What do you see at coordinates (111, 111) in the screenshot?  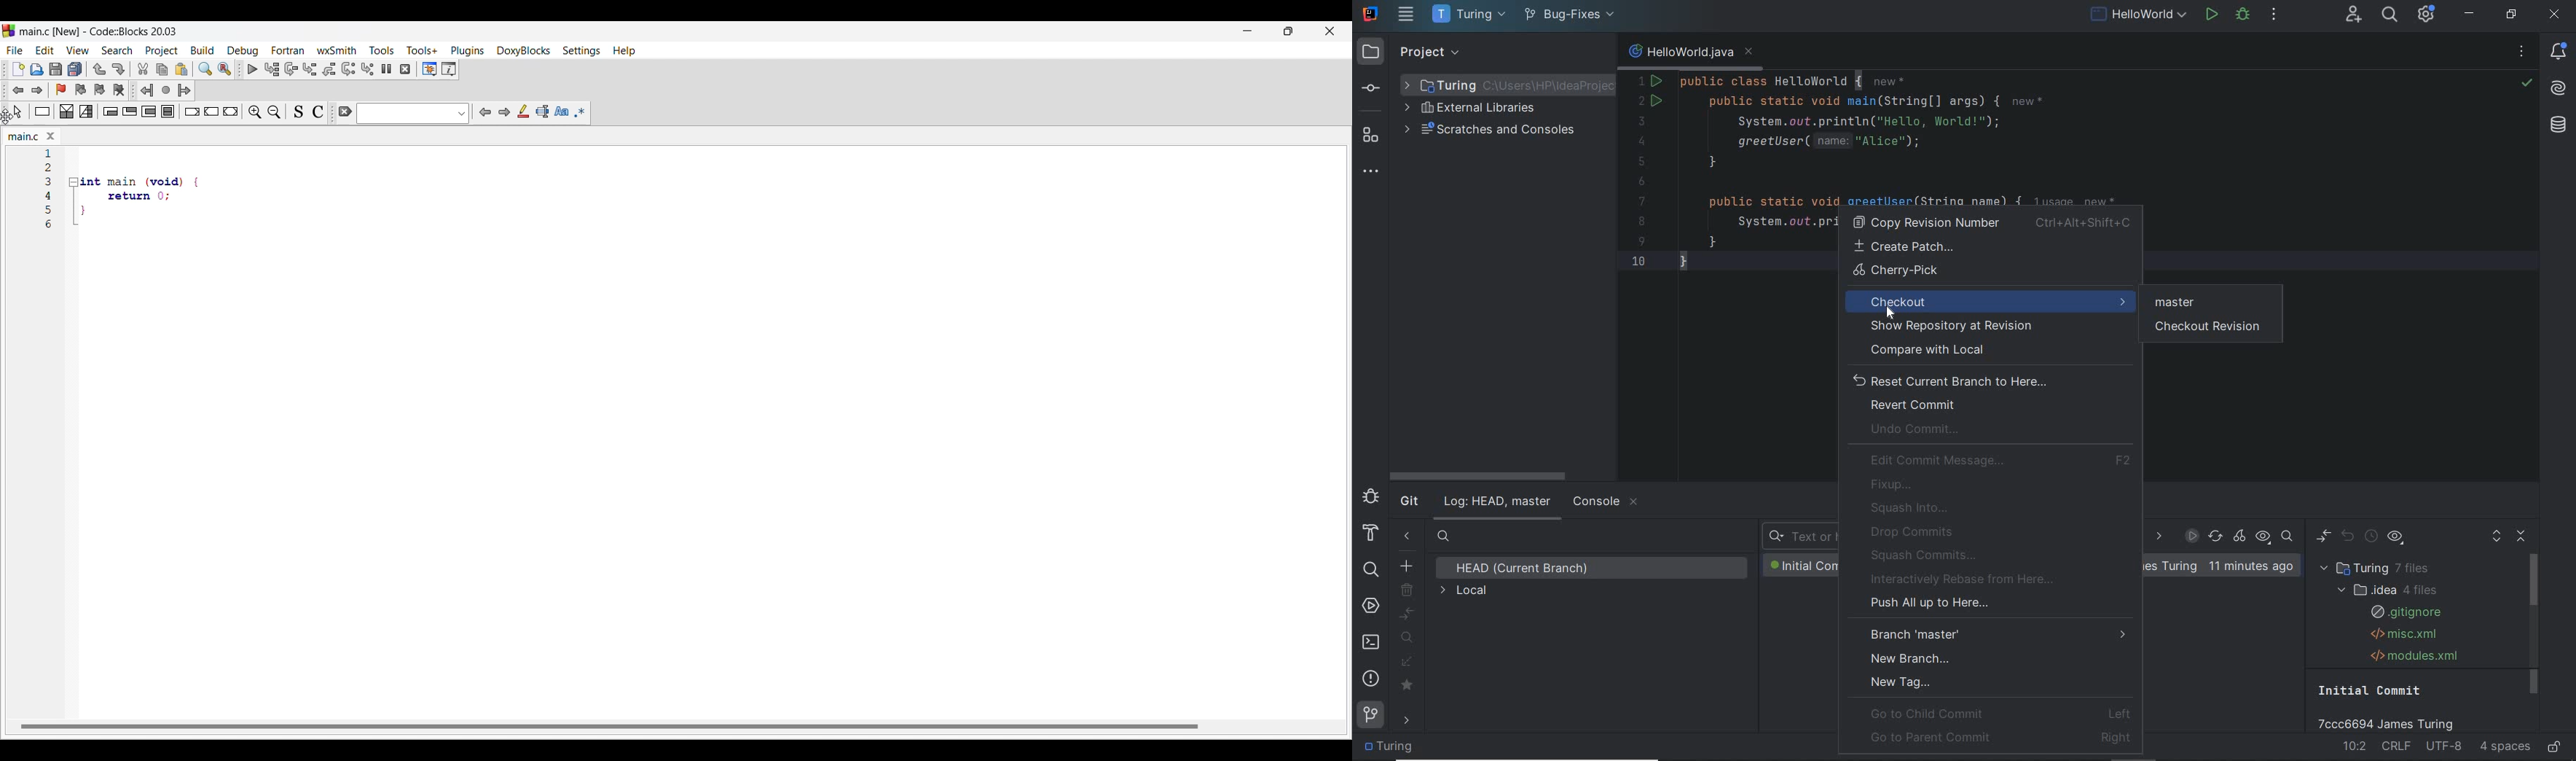 I see `Entry condition loop` at bounding box center [111, 111].